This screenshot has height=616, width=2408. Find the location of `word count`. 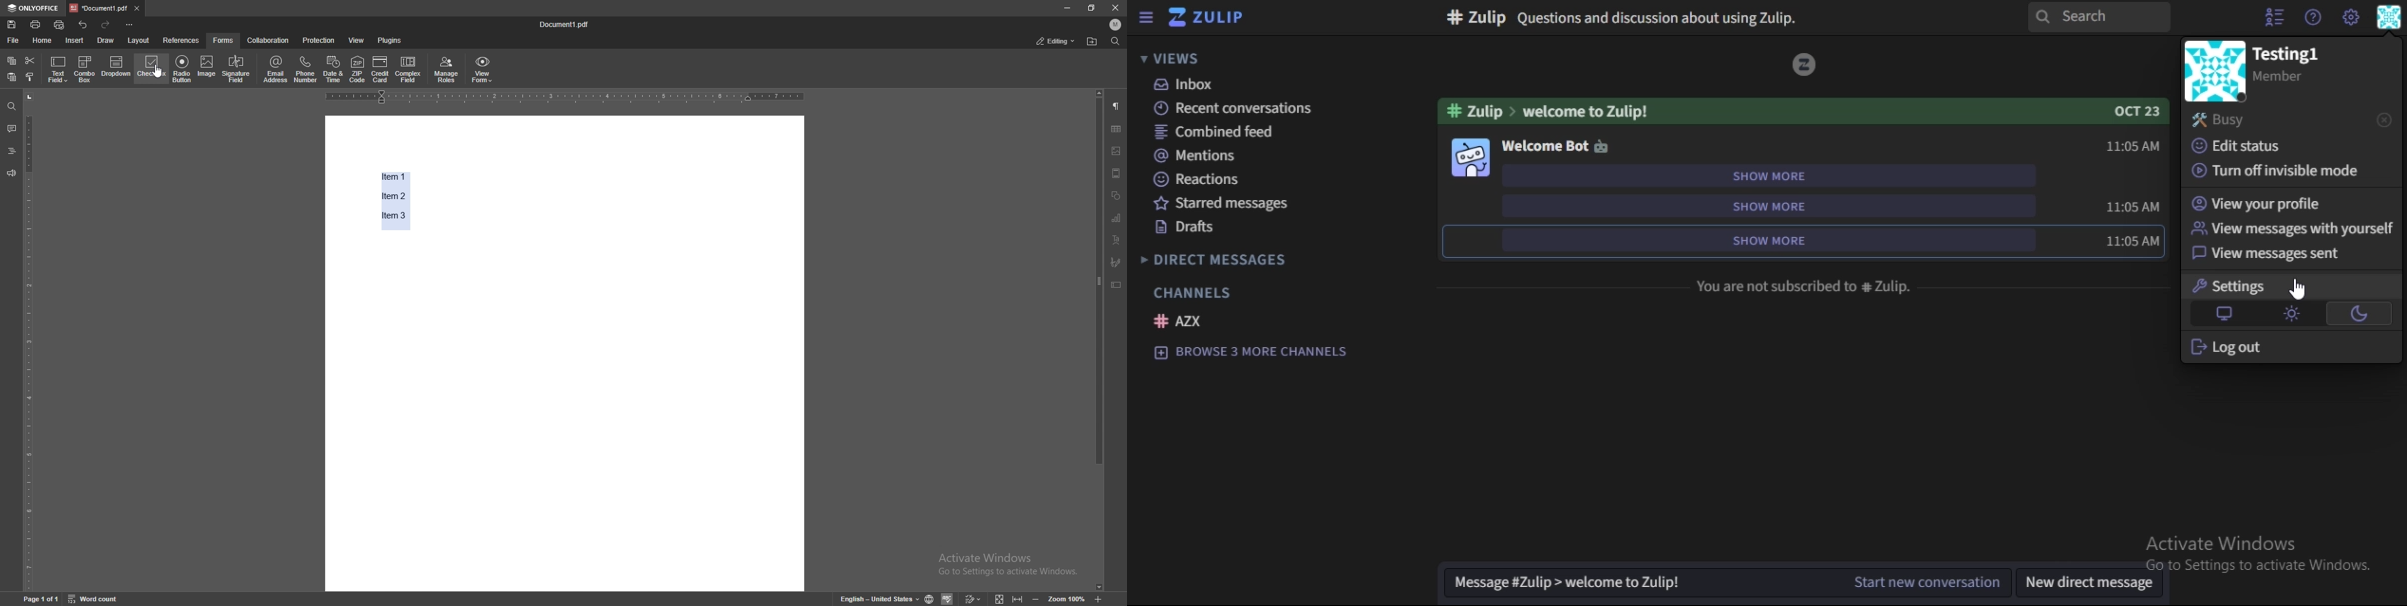

word count is located at coordinates (93, 598).